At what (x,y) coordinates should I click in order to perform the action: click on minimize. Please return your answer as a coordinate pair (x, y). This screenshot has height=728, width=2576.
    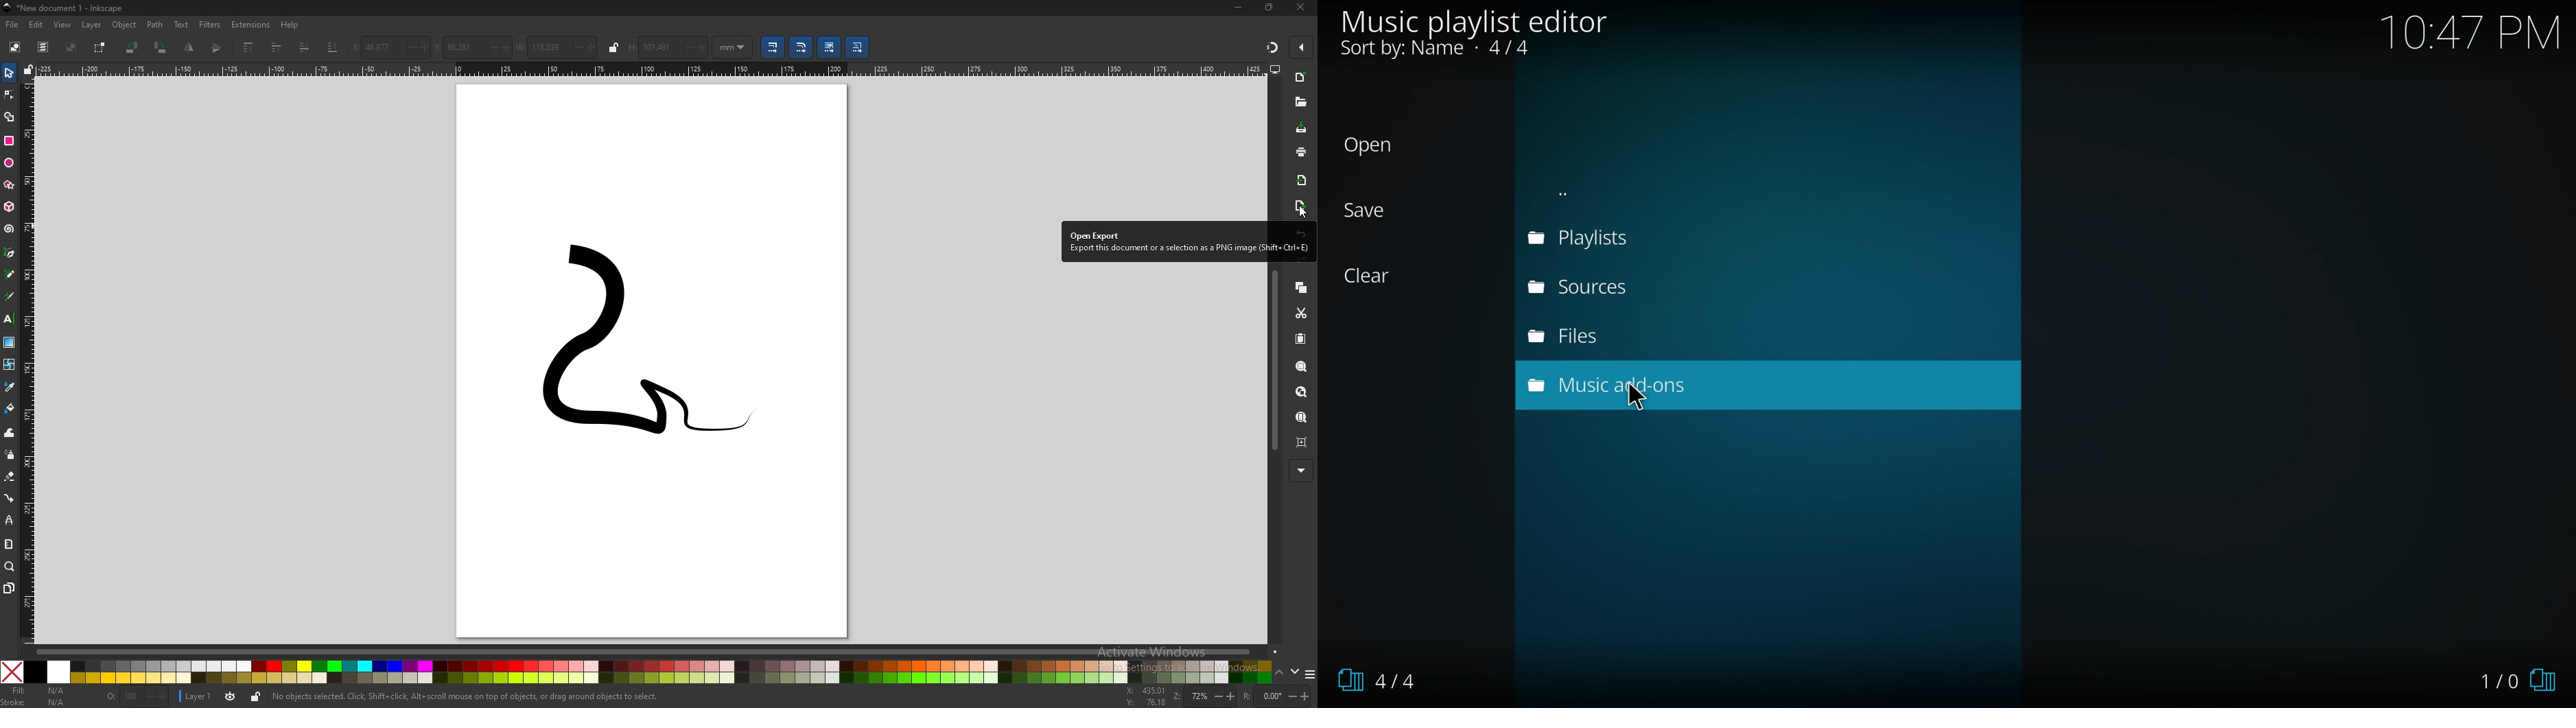
    Looking at the image, I should click on (1237, 8).